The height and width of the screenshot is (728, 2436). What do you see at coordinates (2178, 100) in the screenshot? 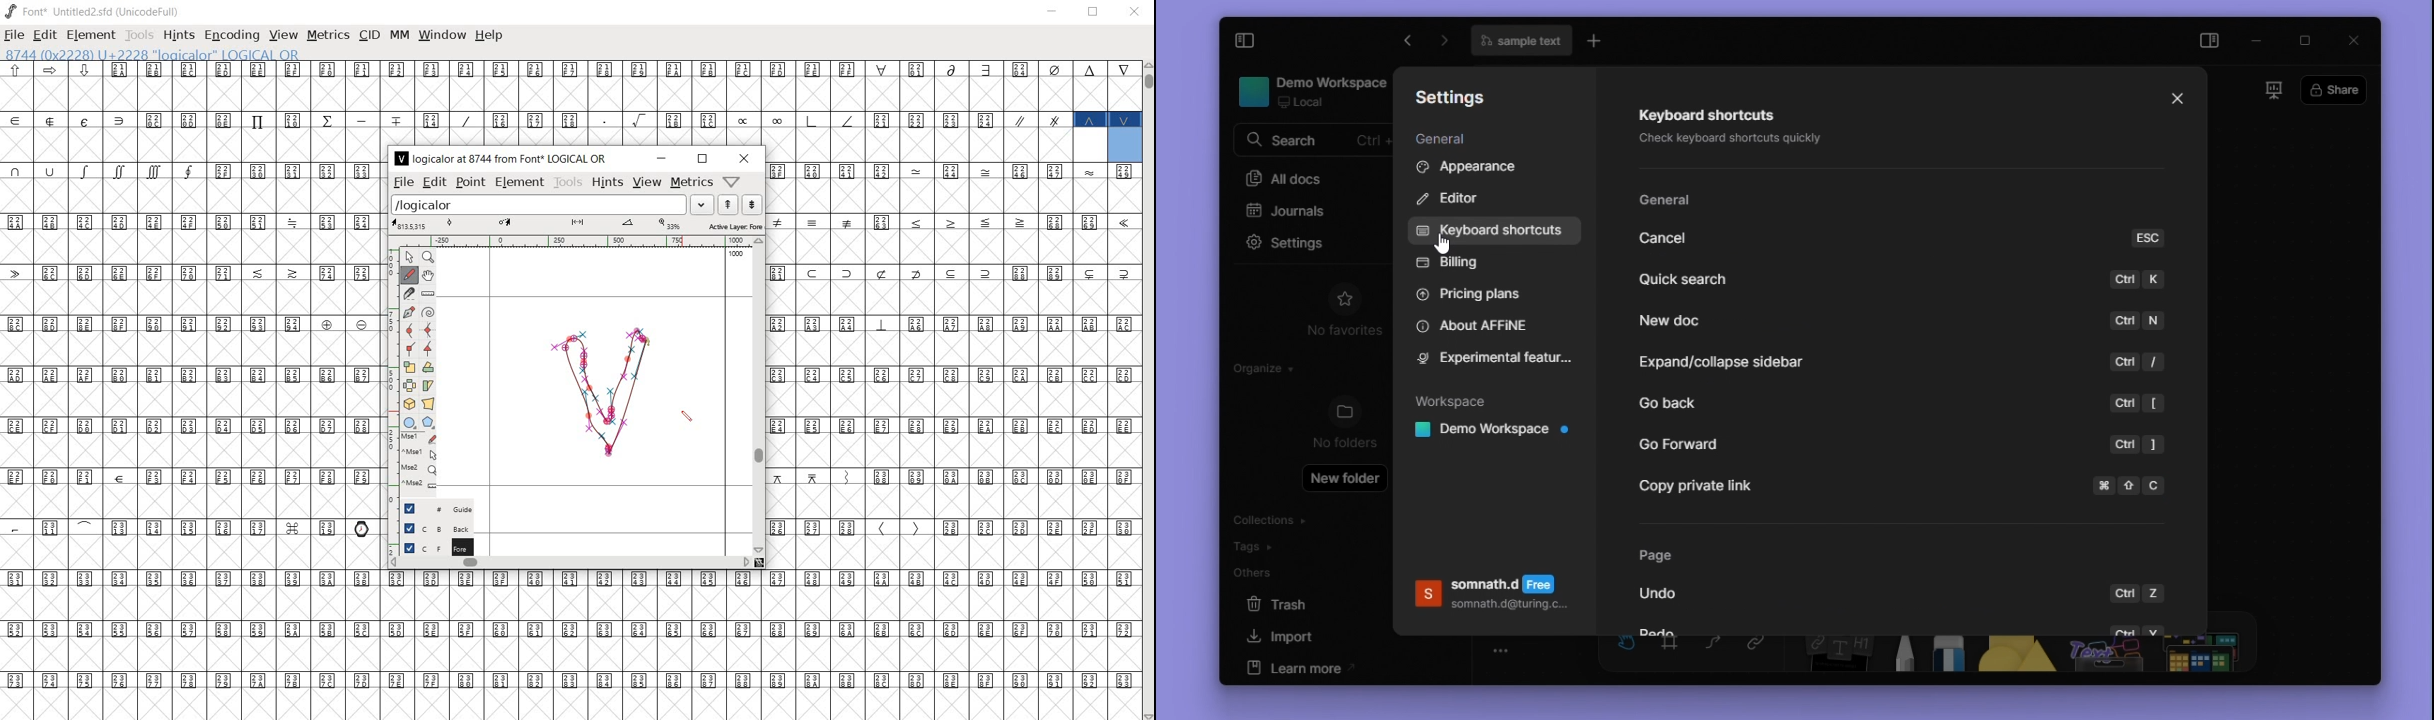
I see `Close` at bounding box center [2178, 100].